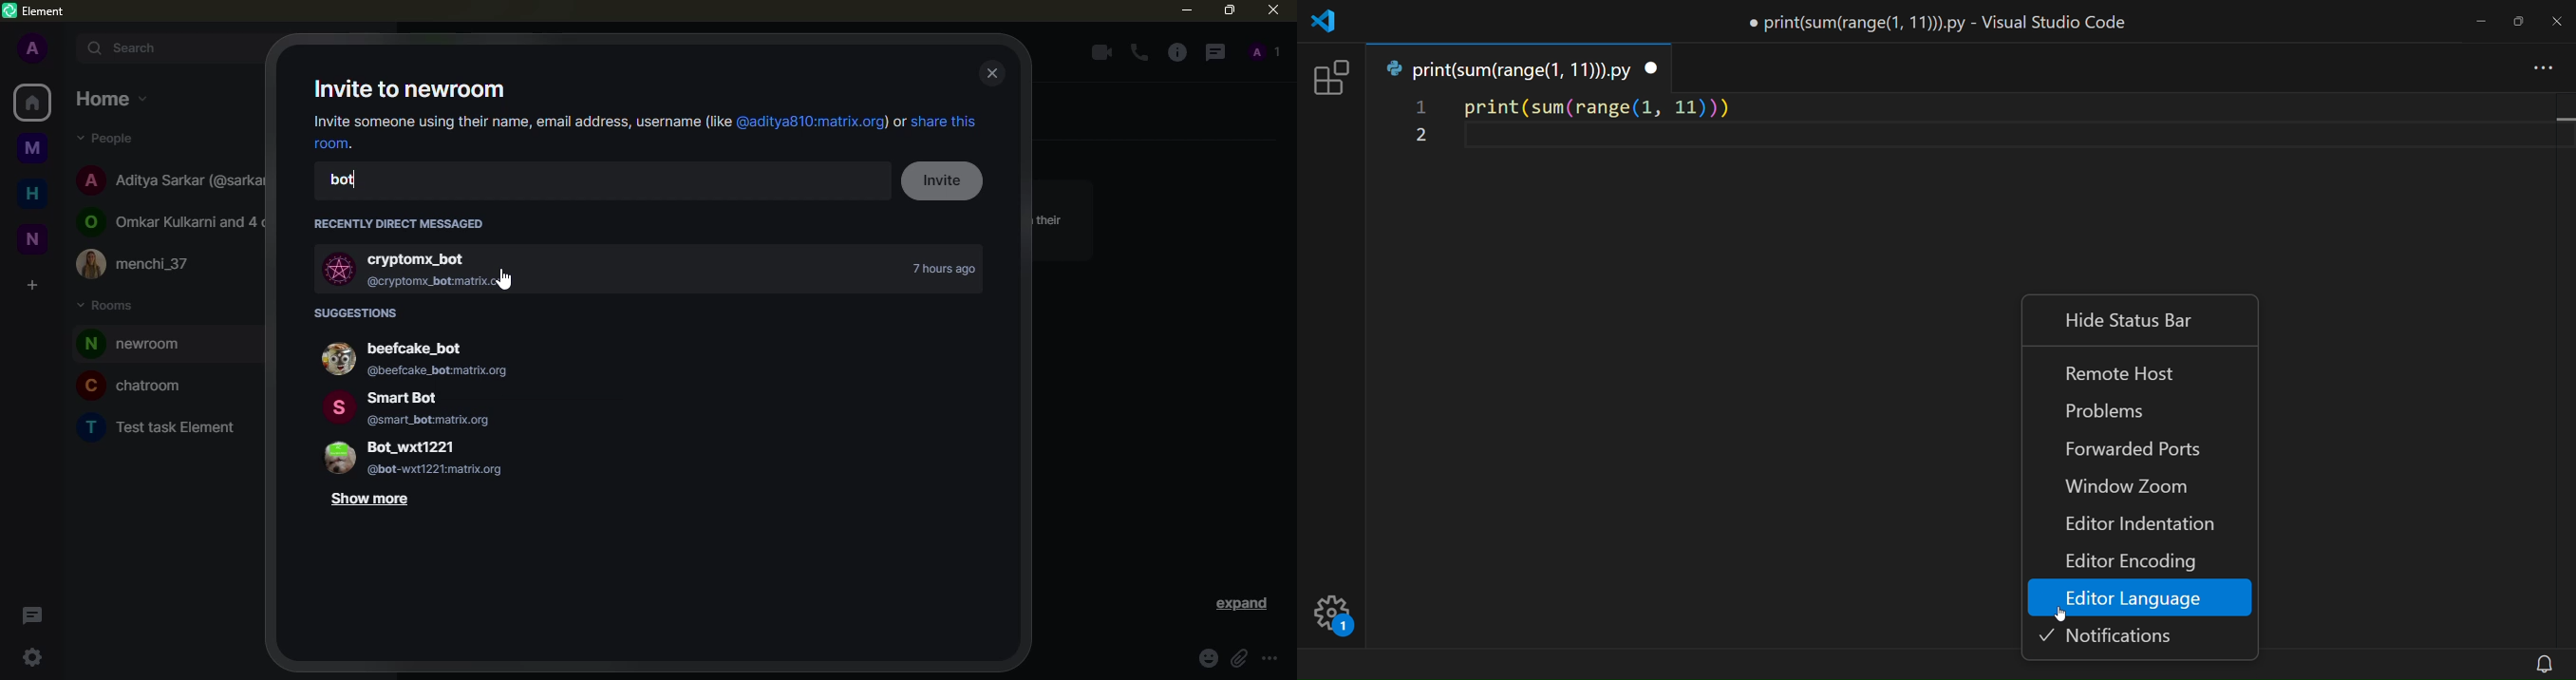 This screenshot has height=700, width=2576. I want to click on threads, so click(1216, 53).